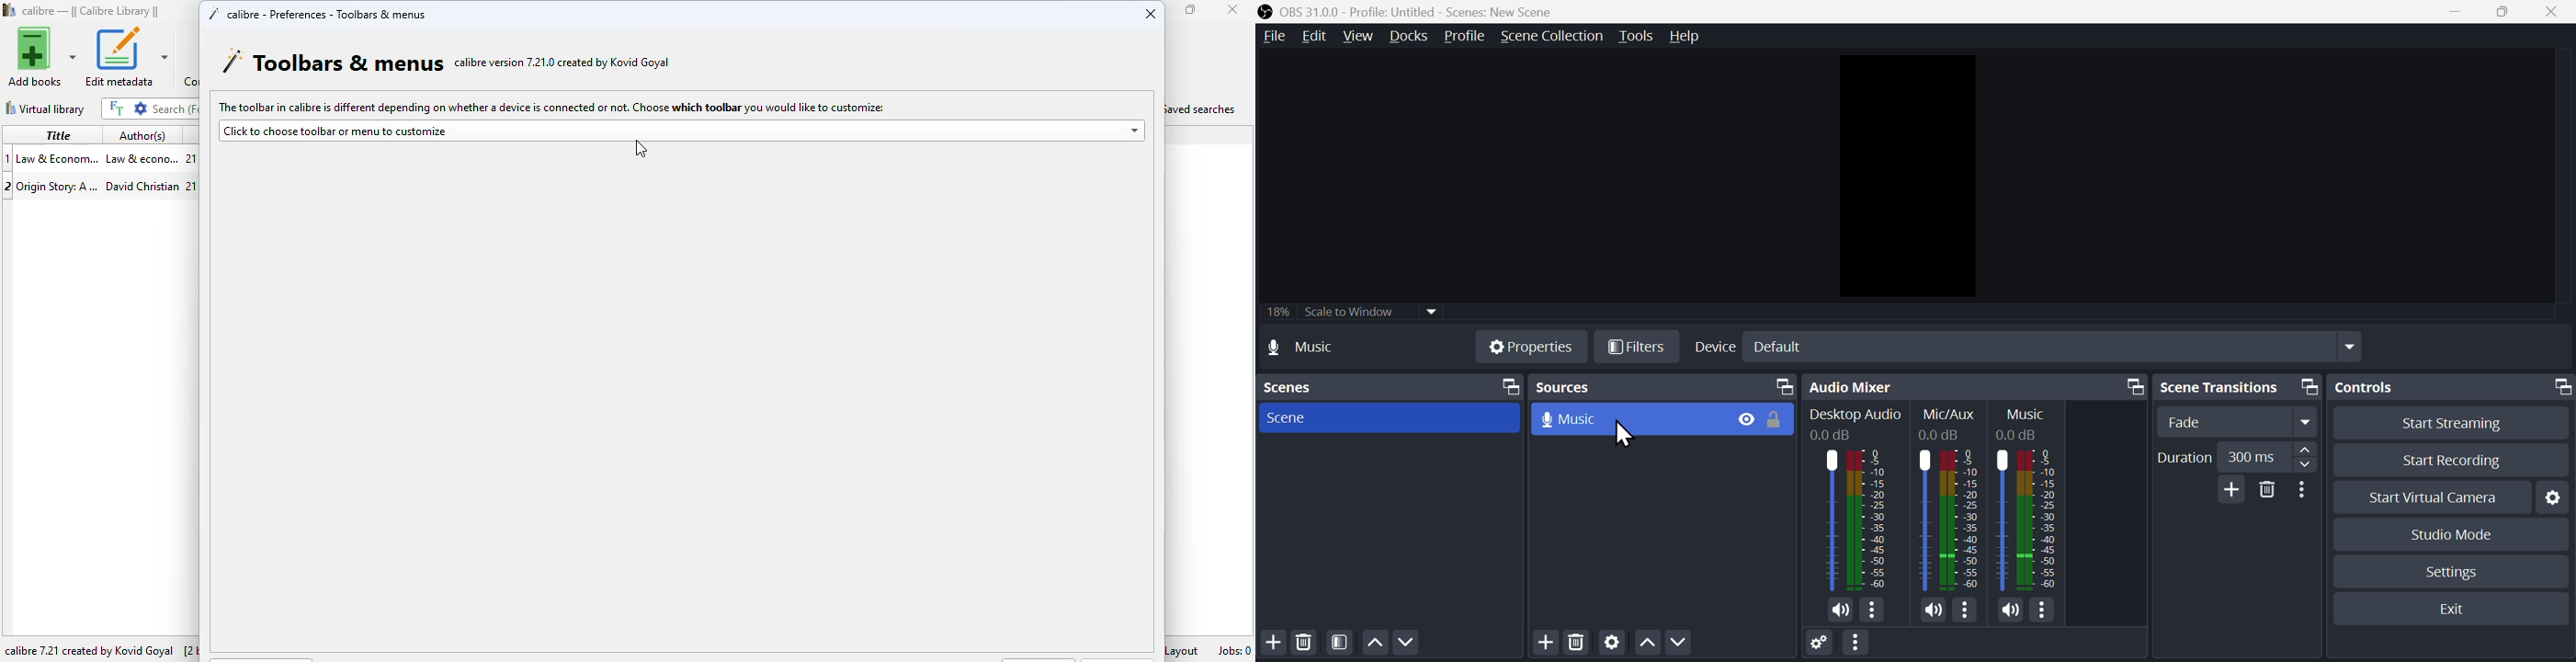 The width and height of the screenshot is (2576, 672). I want to click on , so click(2024, 413).